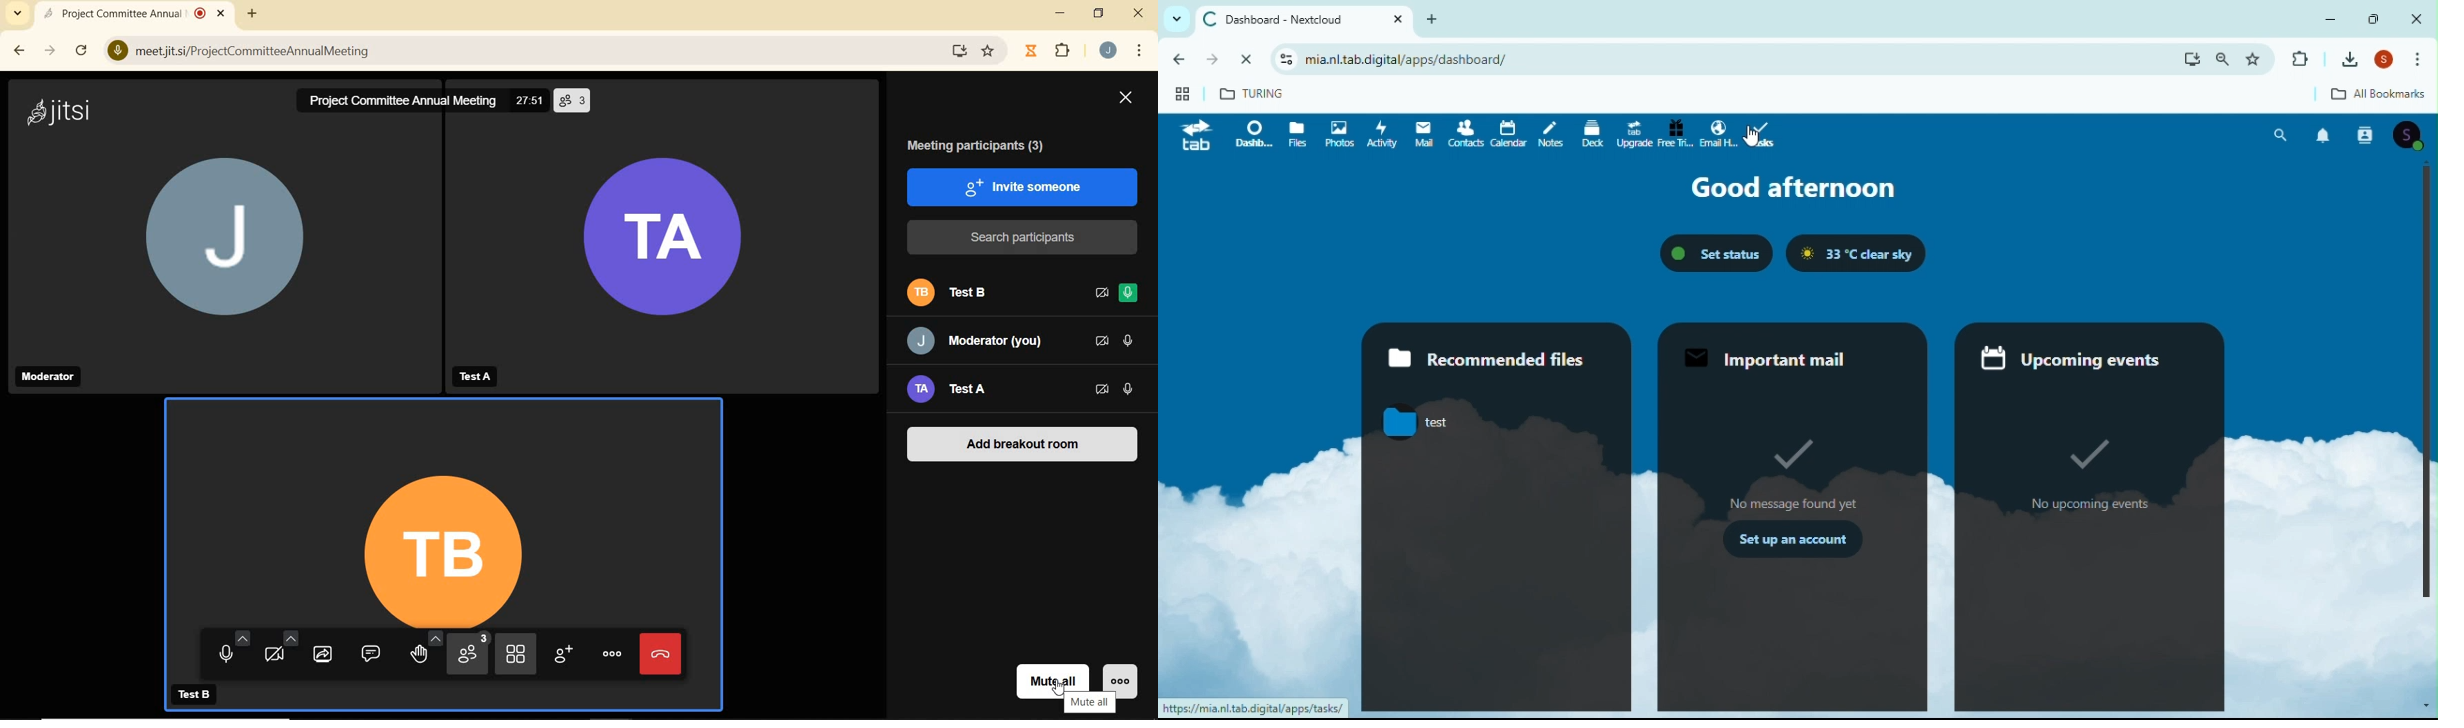  Describe the element at coordinates (2353, 59) in the screenshot. I see `Downloads` at that location.